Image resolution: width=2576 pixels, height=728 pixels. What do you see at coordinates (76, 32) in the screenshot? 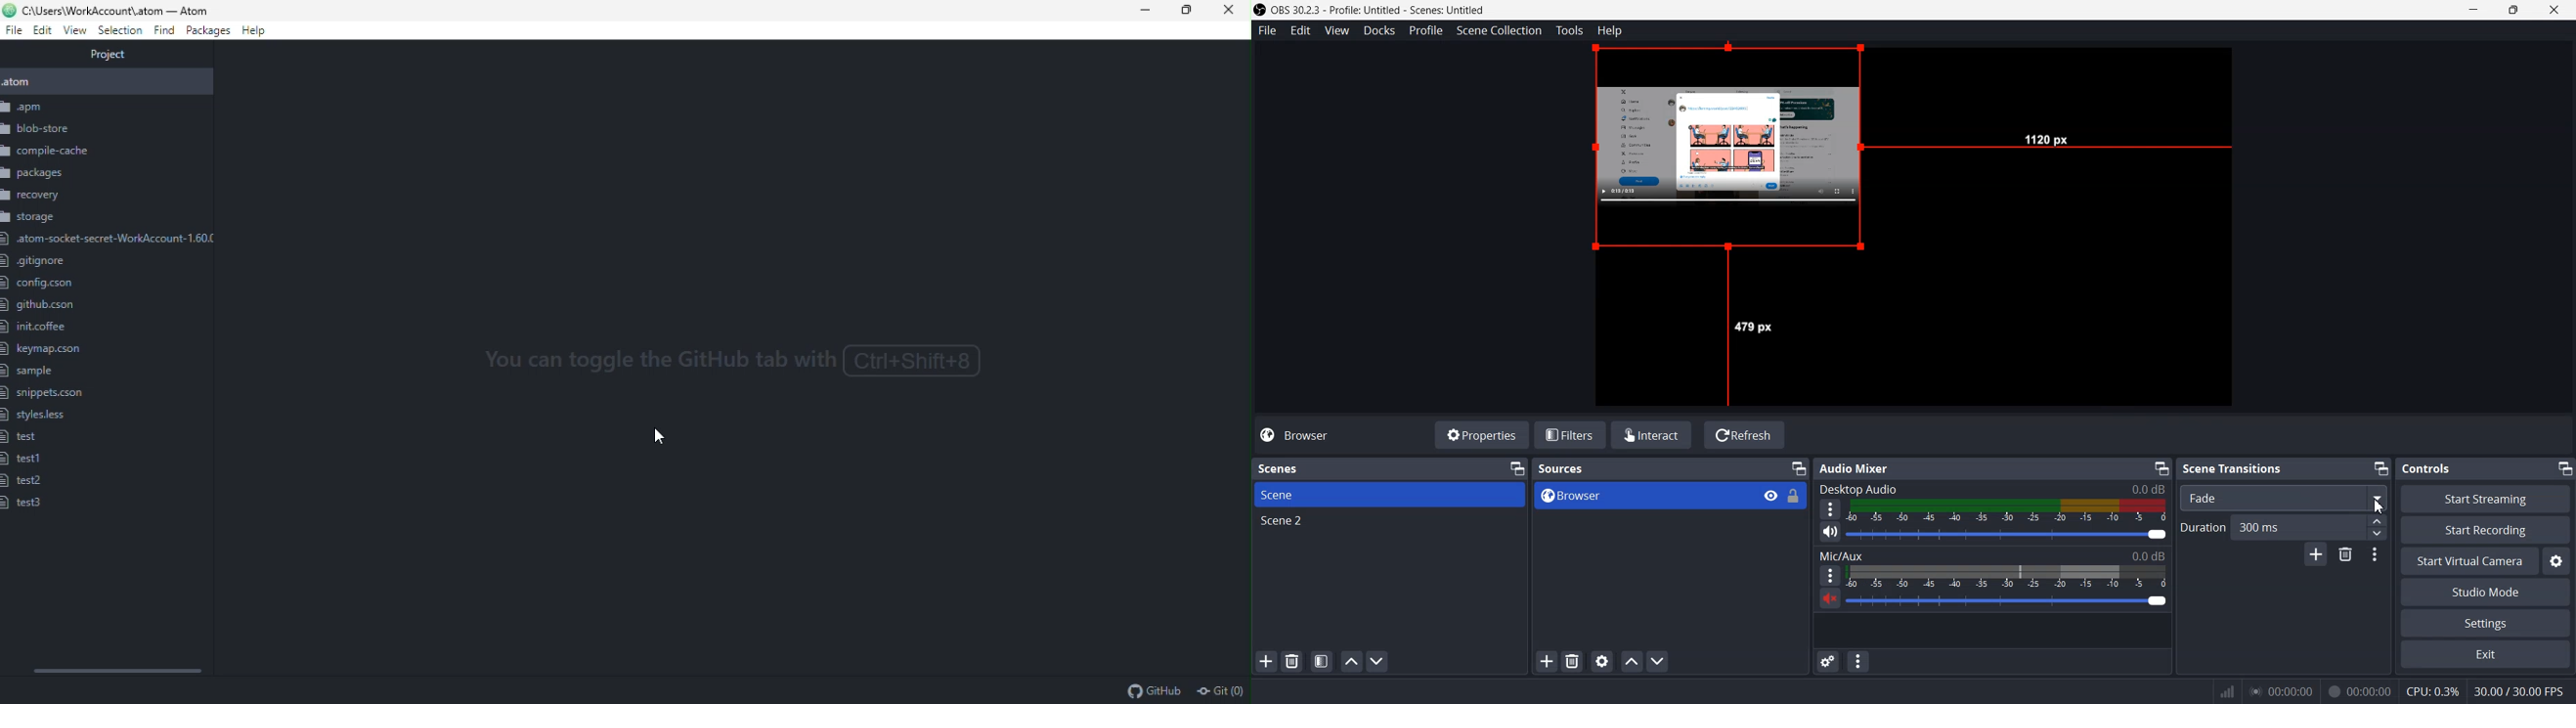
I see `view` at bounding box center [76, 32].